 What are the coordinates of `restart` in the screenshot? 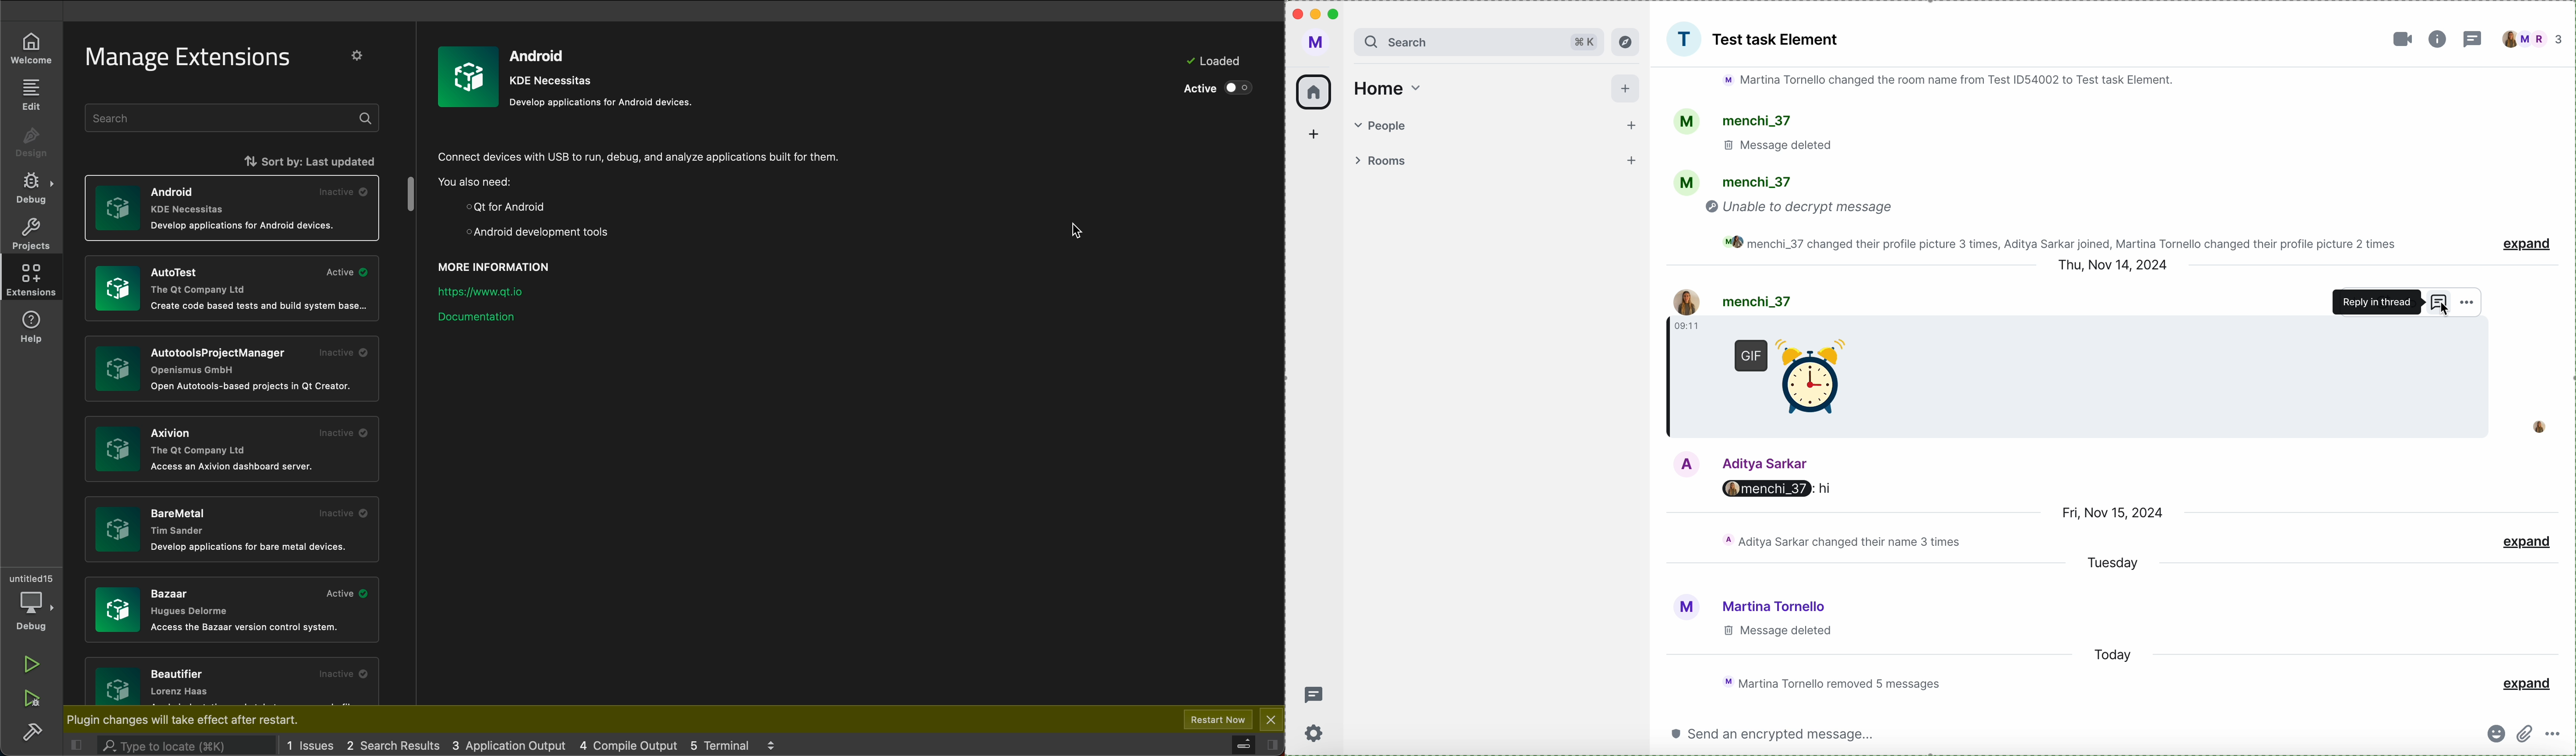 It's located at (1219, 719).